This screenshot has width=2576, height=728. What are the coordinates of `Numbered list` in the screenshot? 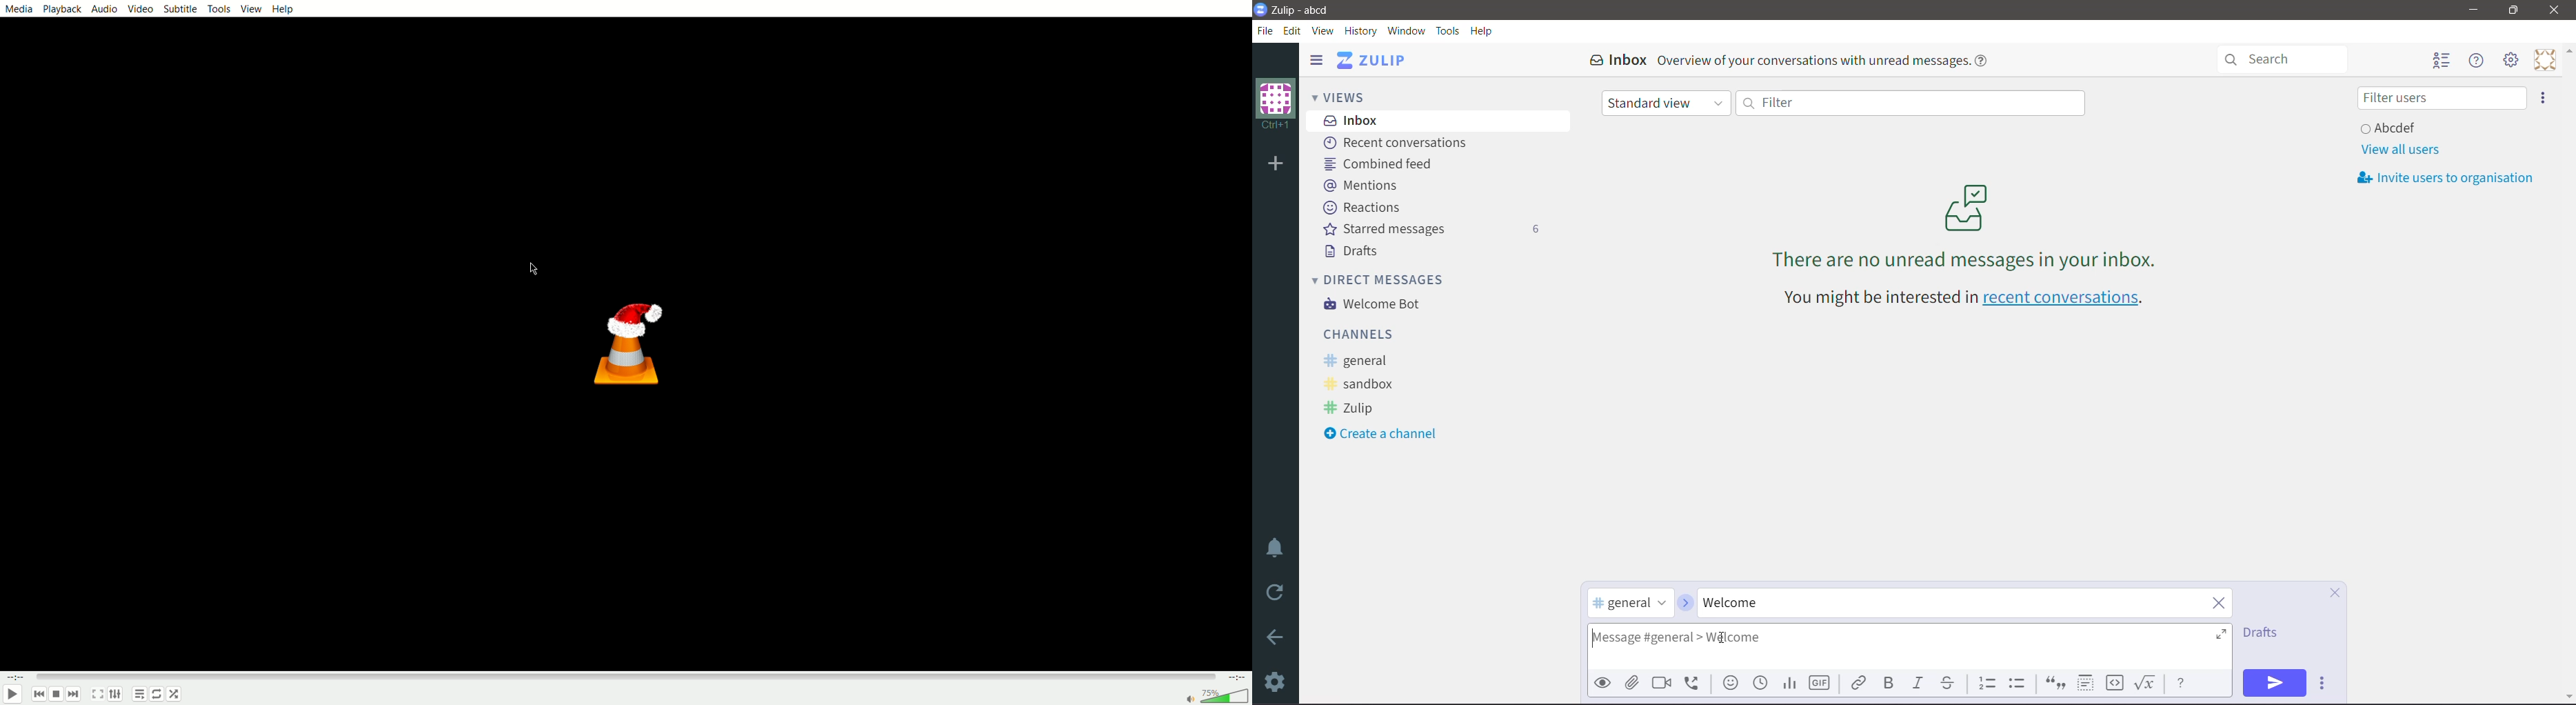 It's located at (1987, 682).